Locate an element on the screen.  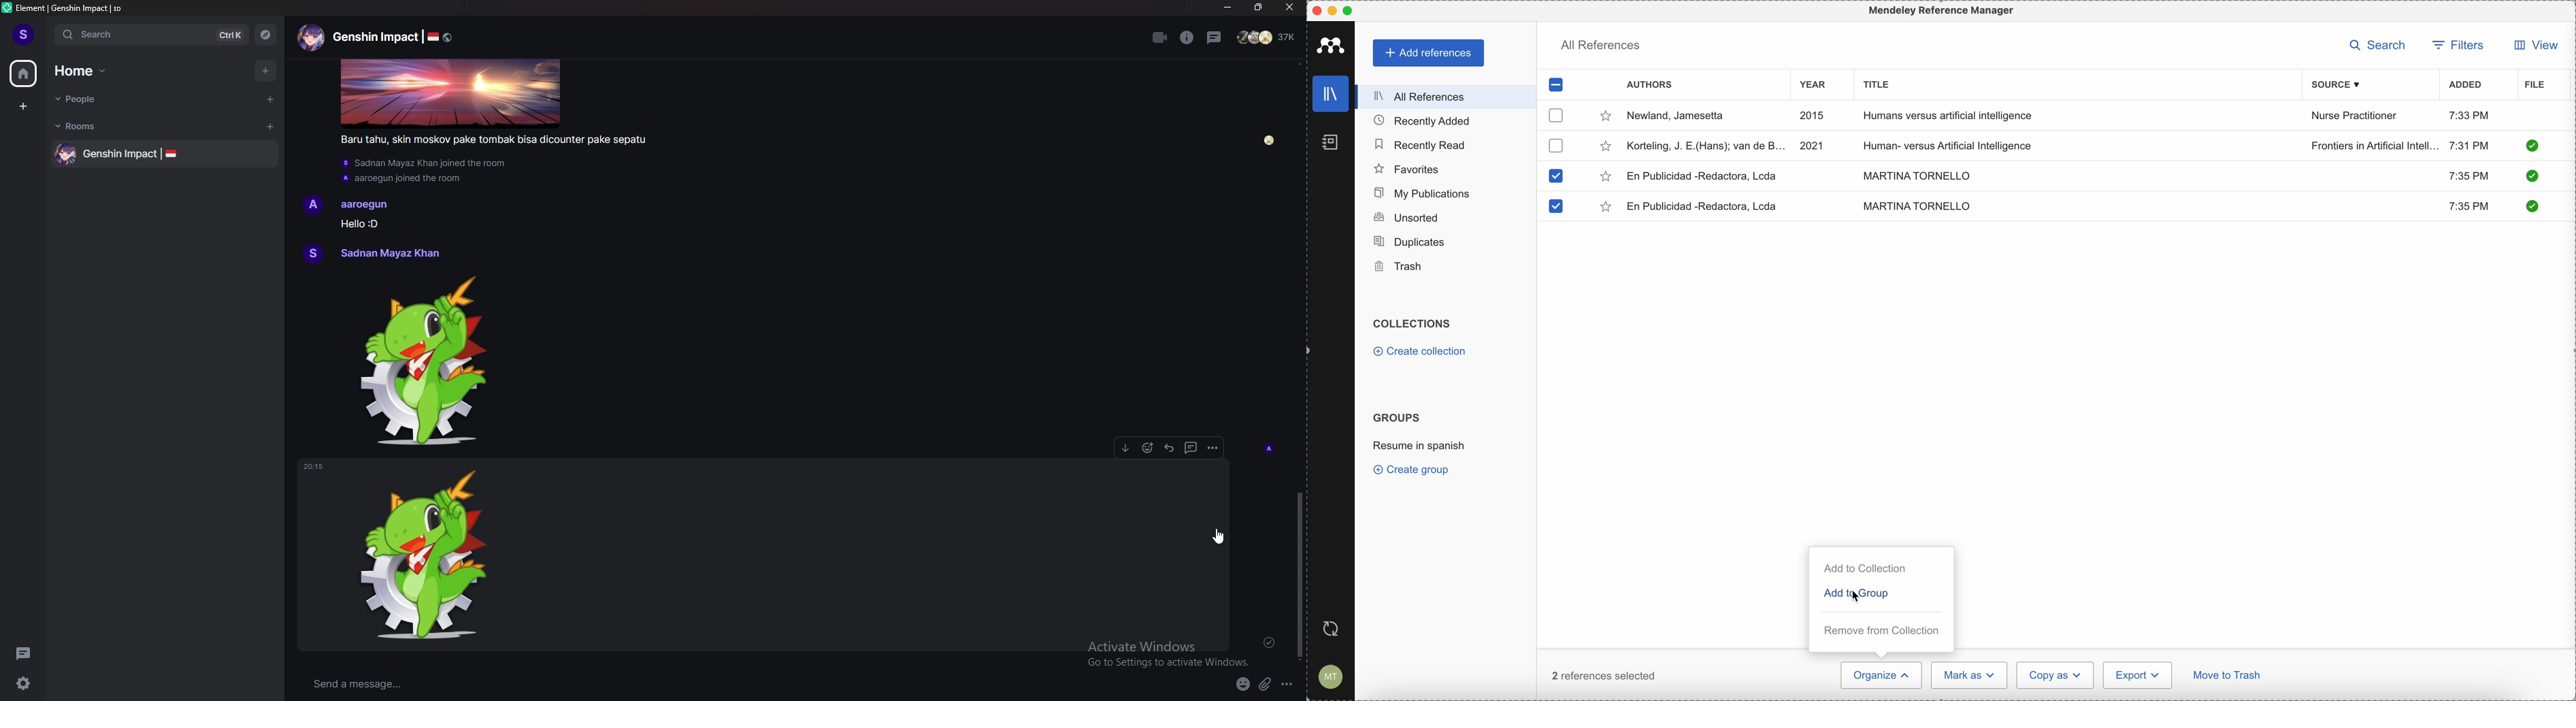
people is located at coordinates (96, 99).